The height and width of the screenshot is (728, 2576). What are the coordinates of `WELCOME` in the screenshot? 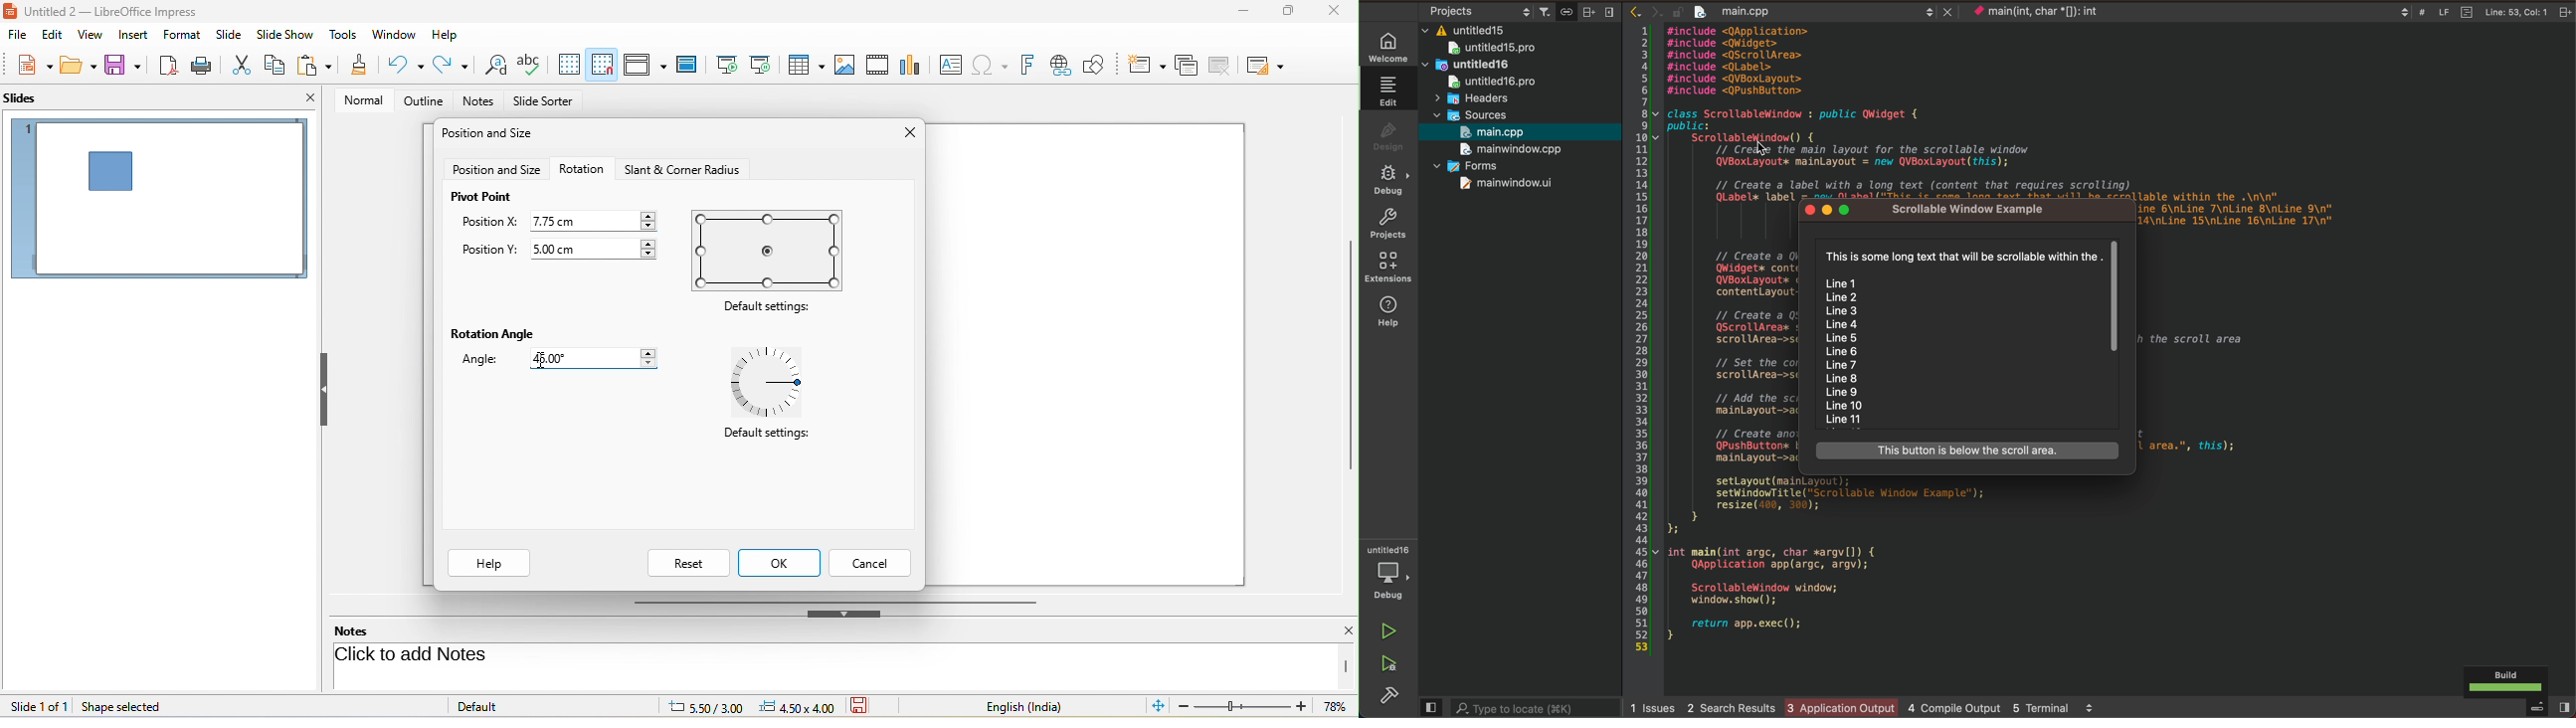 It's located at (1389, 46).